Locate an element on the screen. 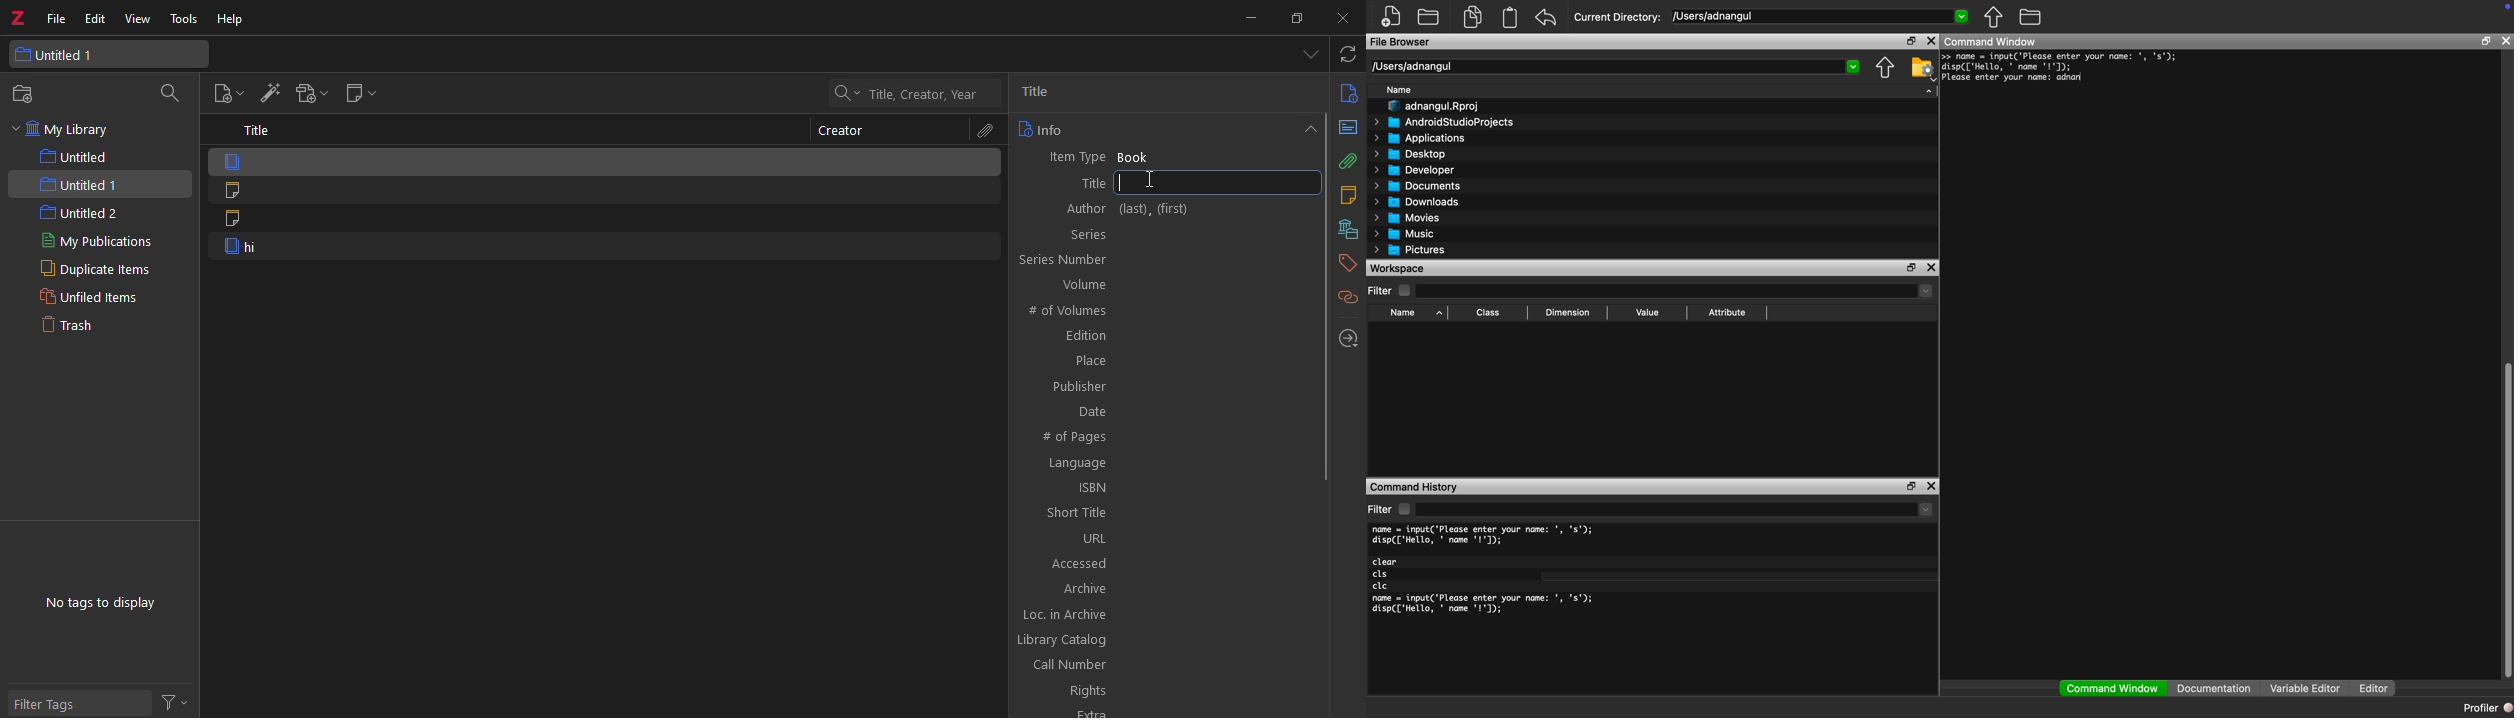 This screenshot has width=2520, height=728. title is located at coordinates (1045, 92).